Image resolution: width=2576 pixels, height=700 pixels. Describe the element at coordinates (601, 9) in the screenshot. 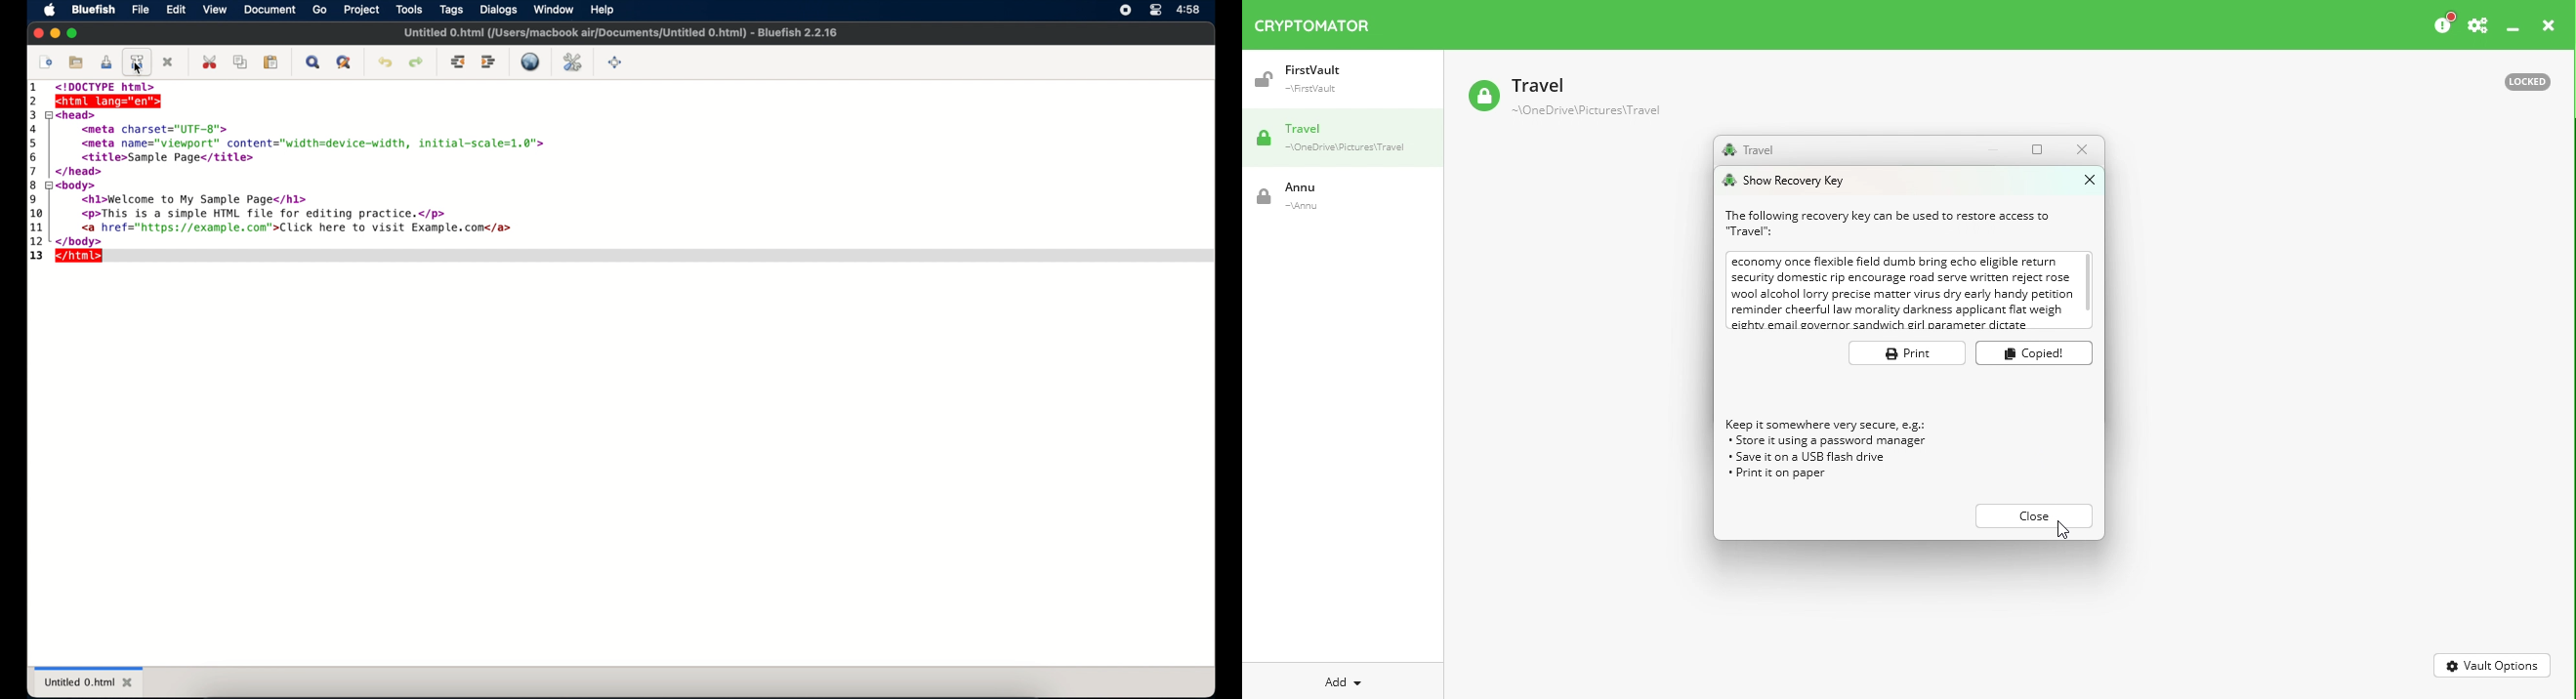

I see `help` at that location.